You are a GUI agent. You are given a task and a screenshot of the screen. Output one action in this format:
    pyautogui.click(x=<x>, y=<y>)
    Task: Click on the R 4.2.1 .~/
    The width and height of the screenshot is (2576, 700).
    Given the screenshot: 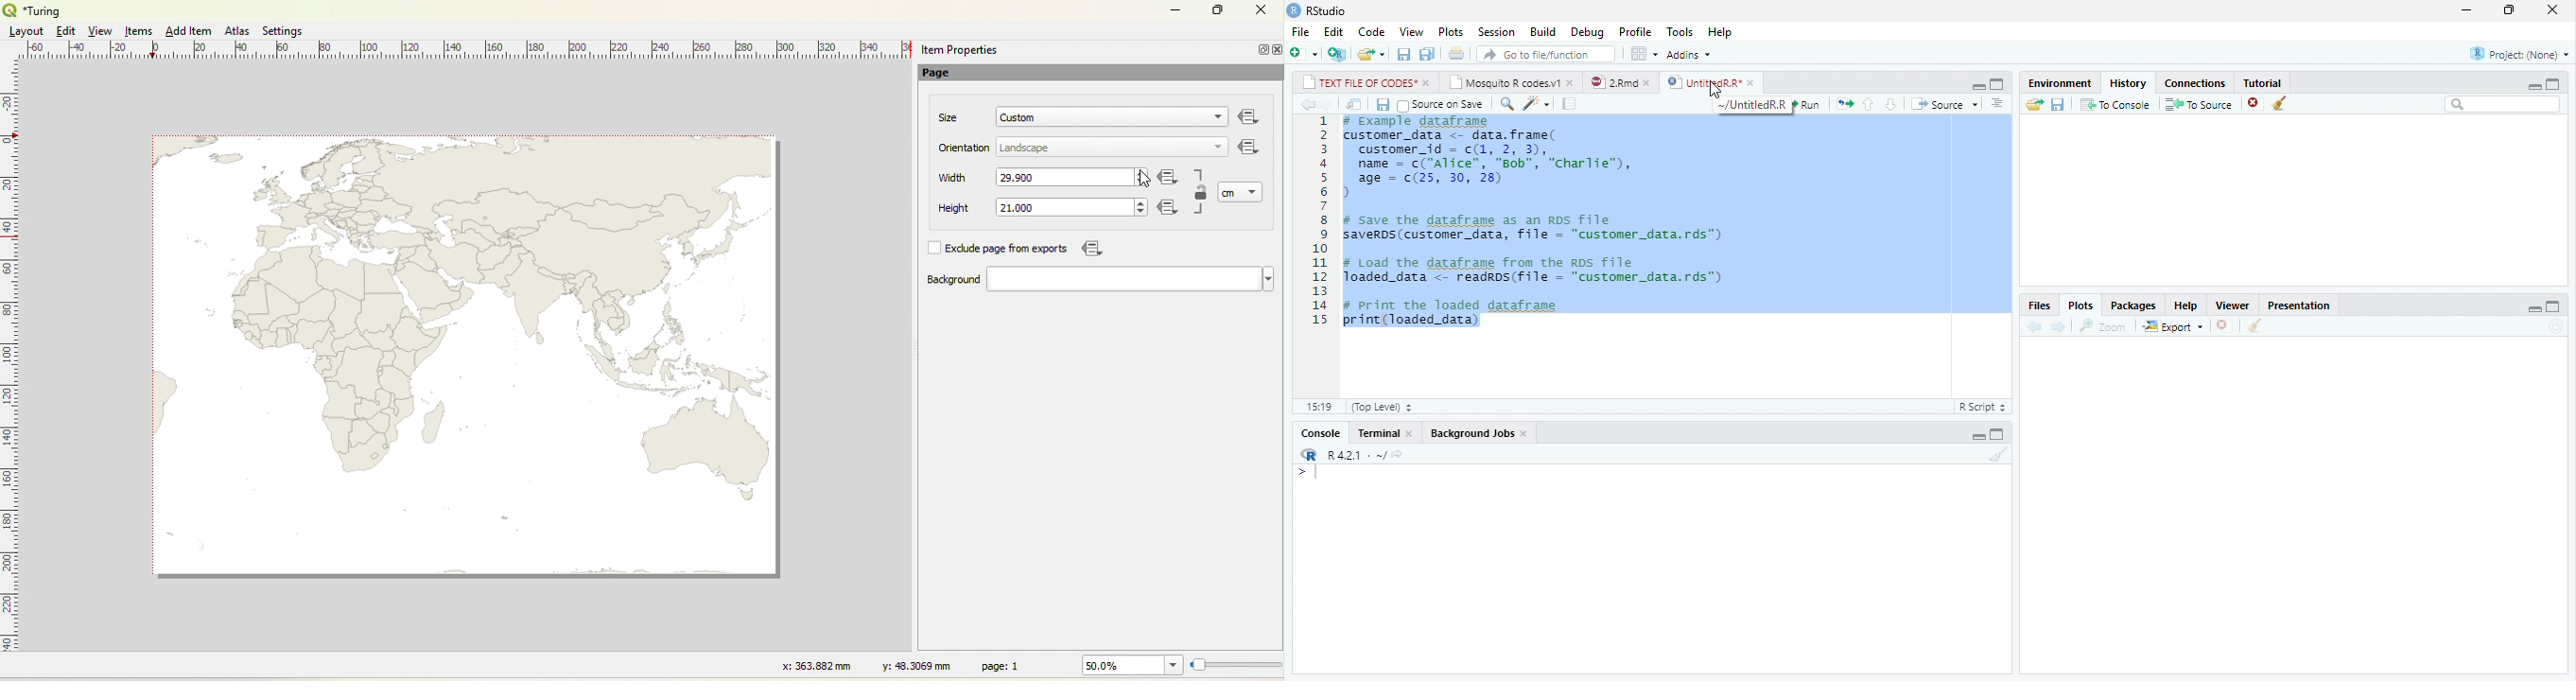 What is the action you would take?
    pyautogui.click(x=1353, y=453)
    